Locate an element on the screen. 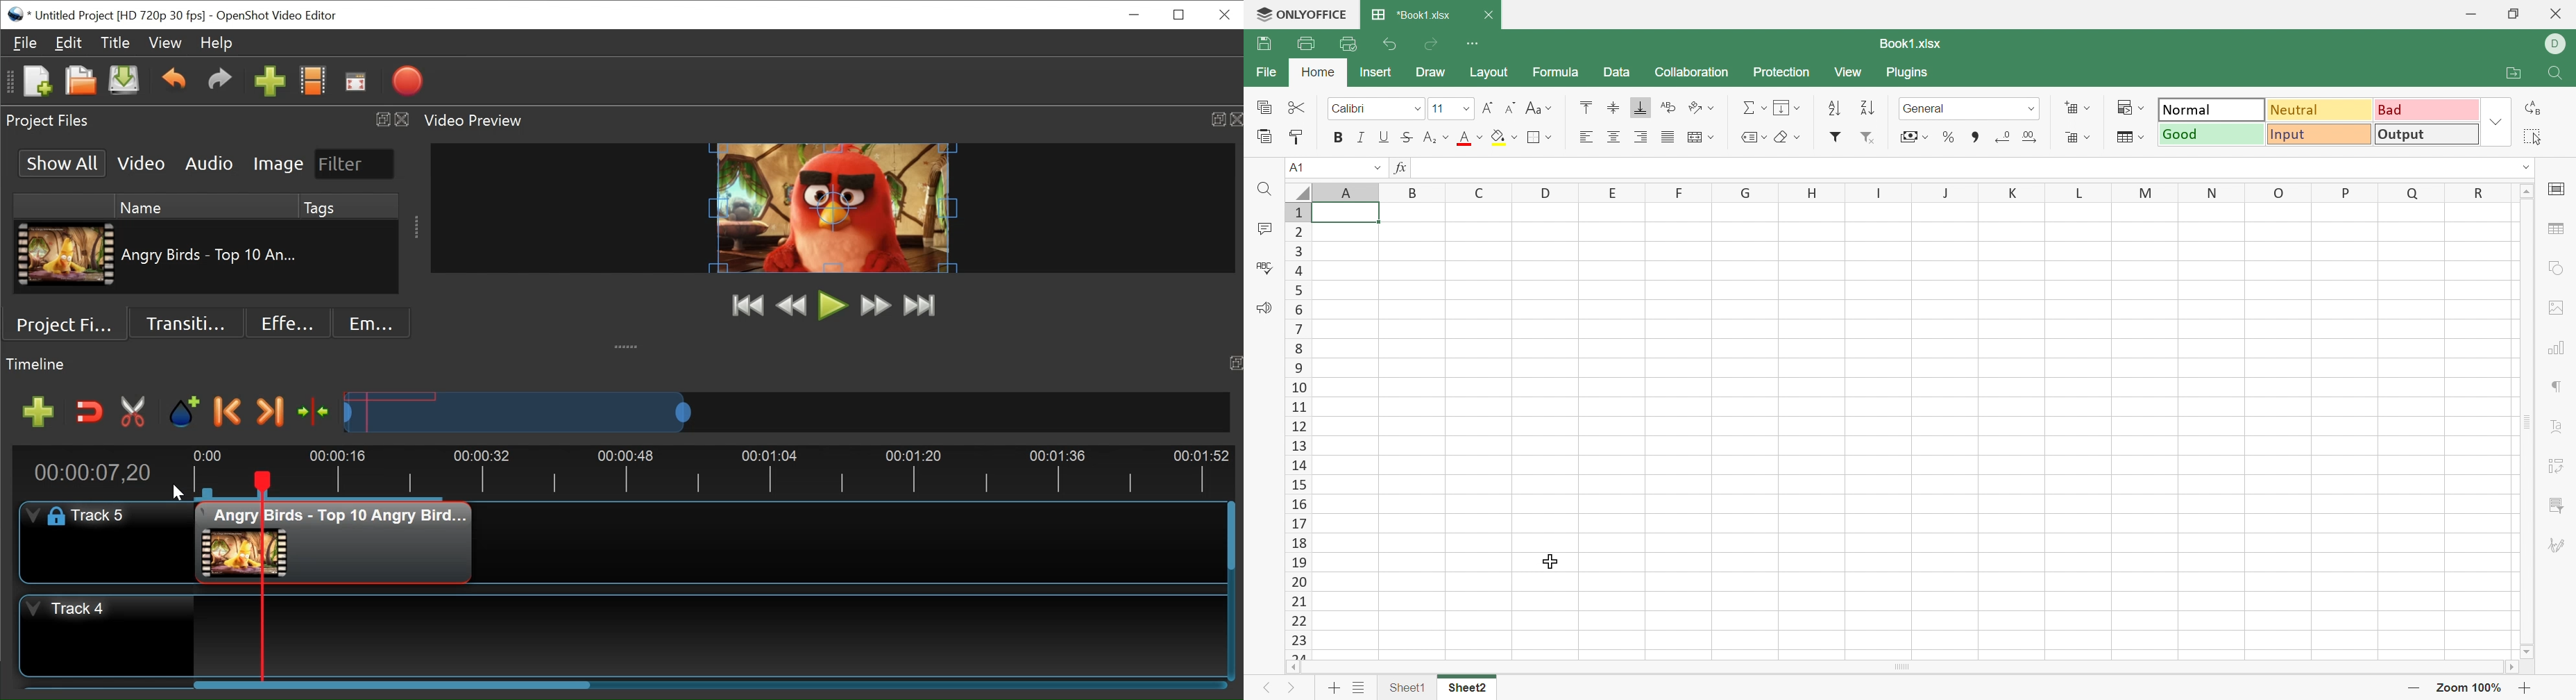 The width and height of the screenshot is (2576, 700). Output is located at coordinates (2424, 133).